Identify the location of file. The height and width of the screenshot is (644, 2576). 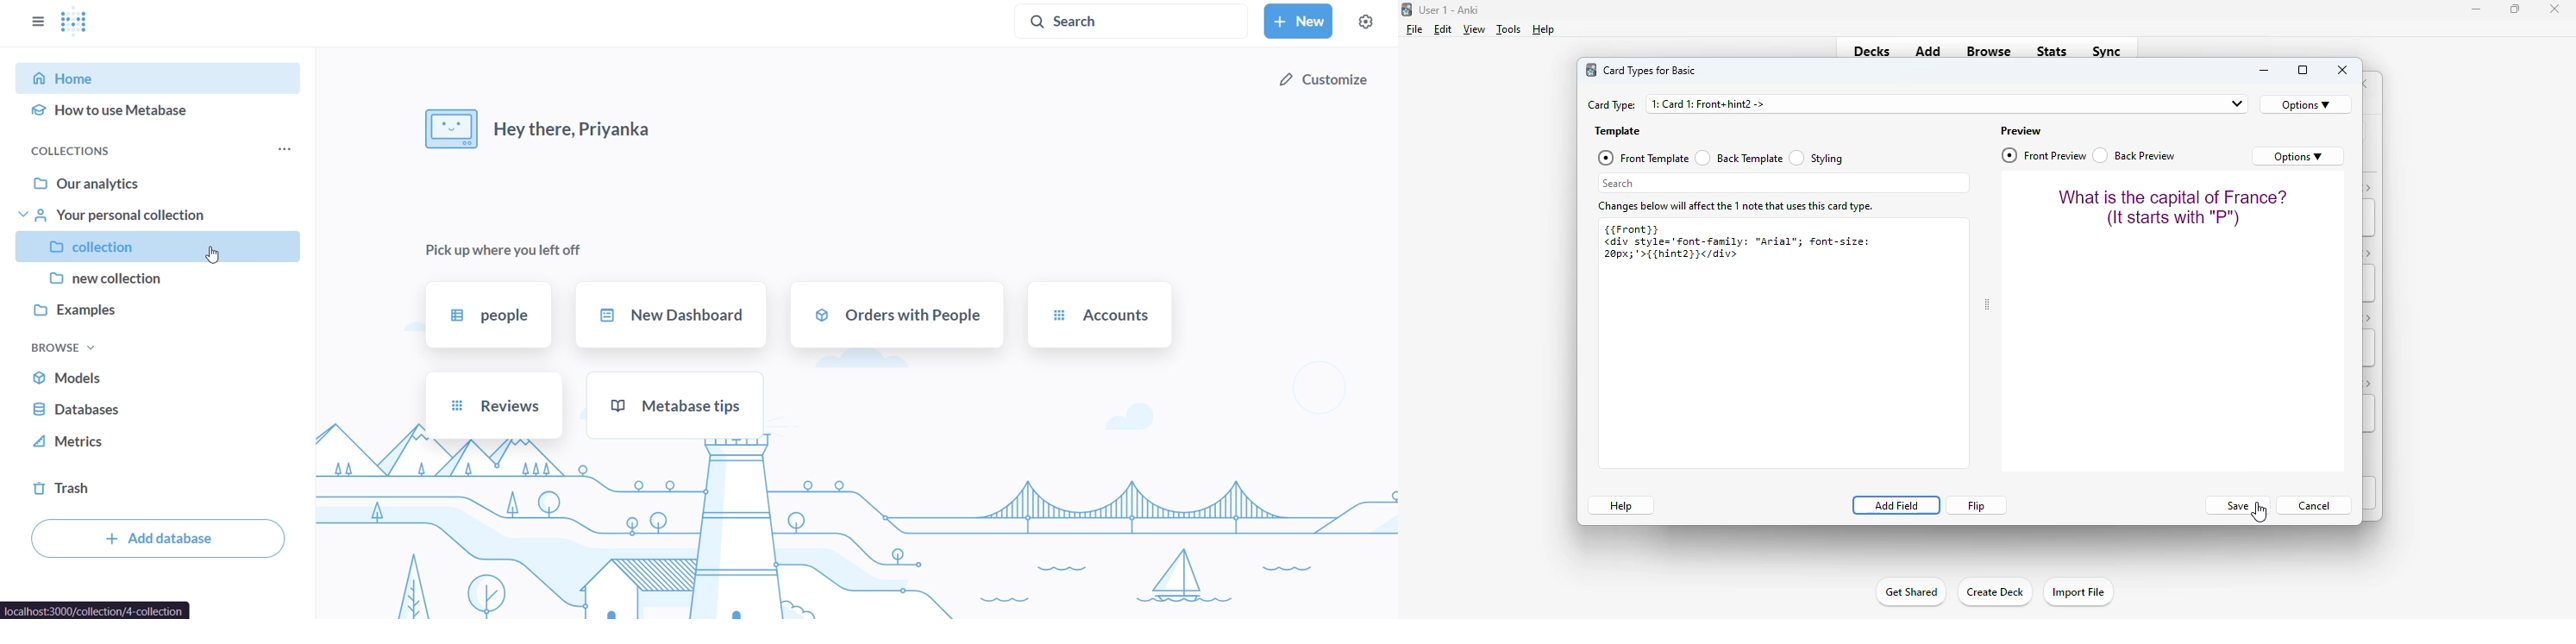
(1414, 29).